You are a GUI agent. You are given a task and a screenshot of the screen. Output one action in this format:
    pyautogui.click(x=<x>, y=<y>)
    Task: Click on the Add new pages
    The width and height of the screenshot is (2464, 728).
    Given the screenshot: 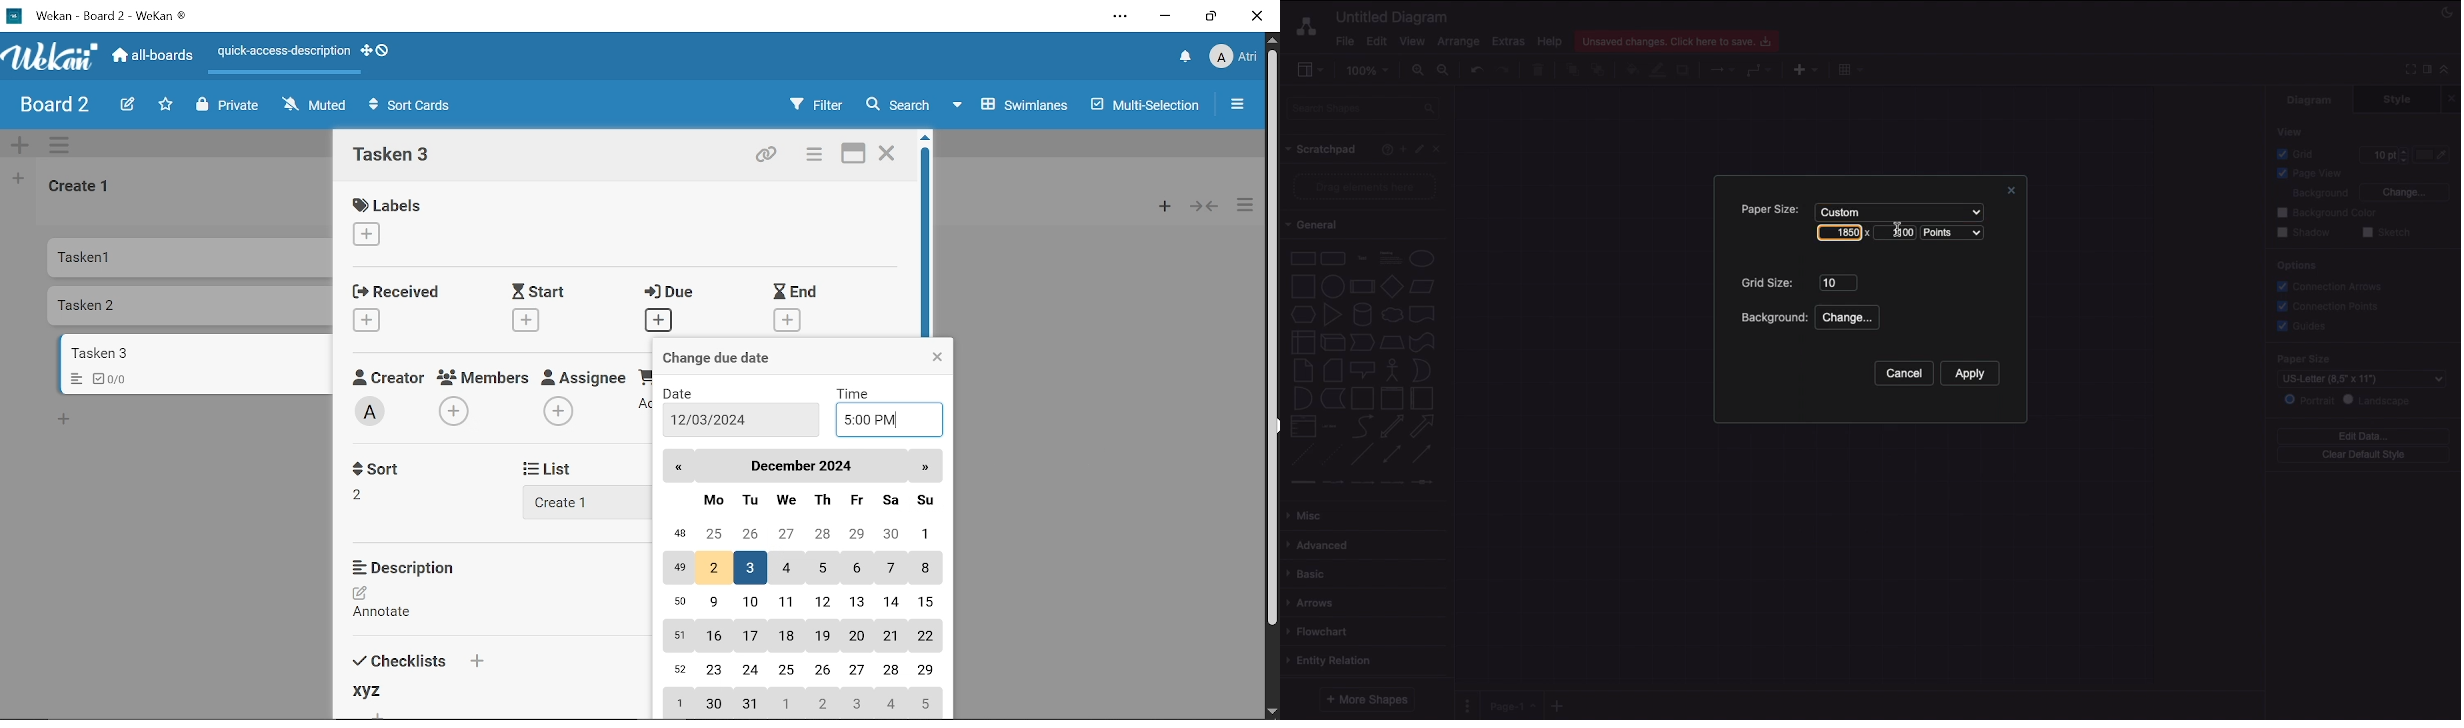 What is the action you would take?
    pyautogui.click(x=1559, y=707)
    